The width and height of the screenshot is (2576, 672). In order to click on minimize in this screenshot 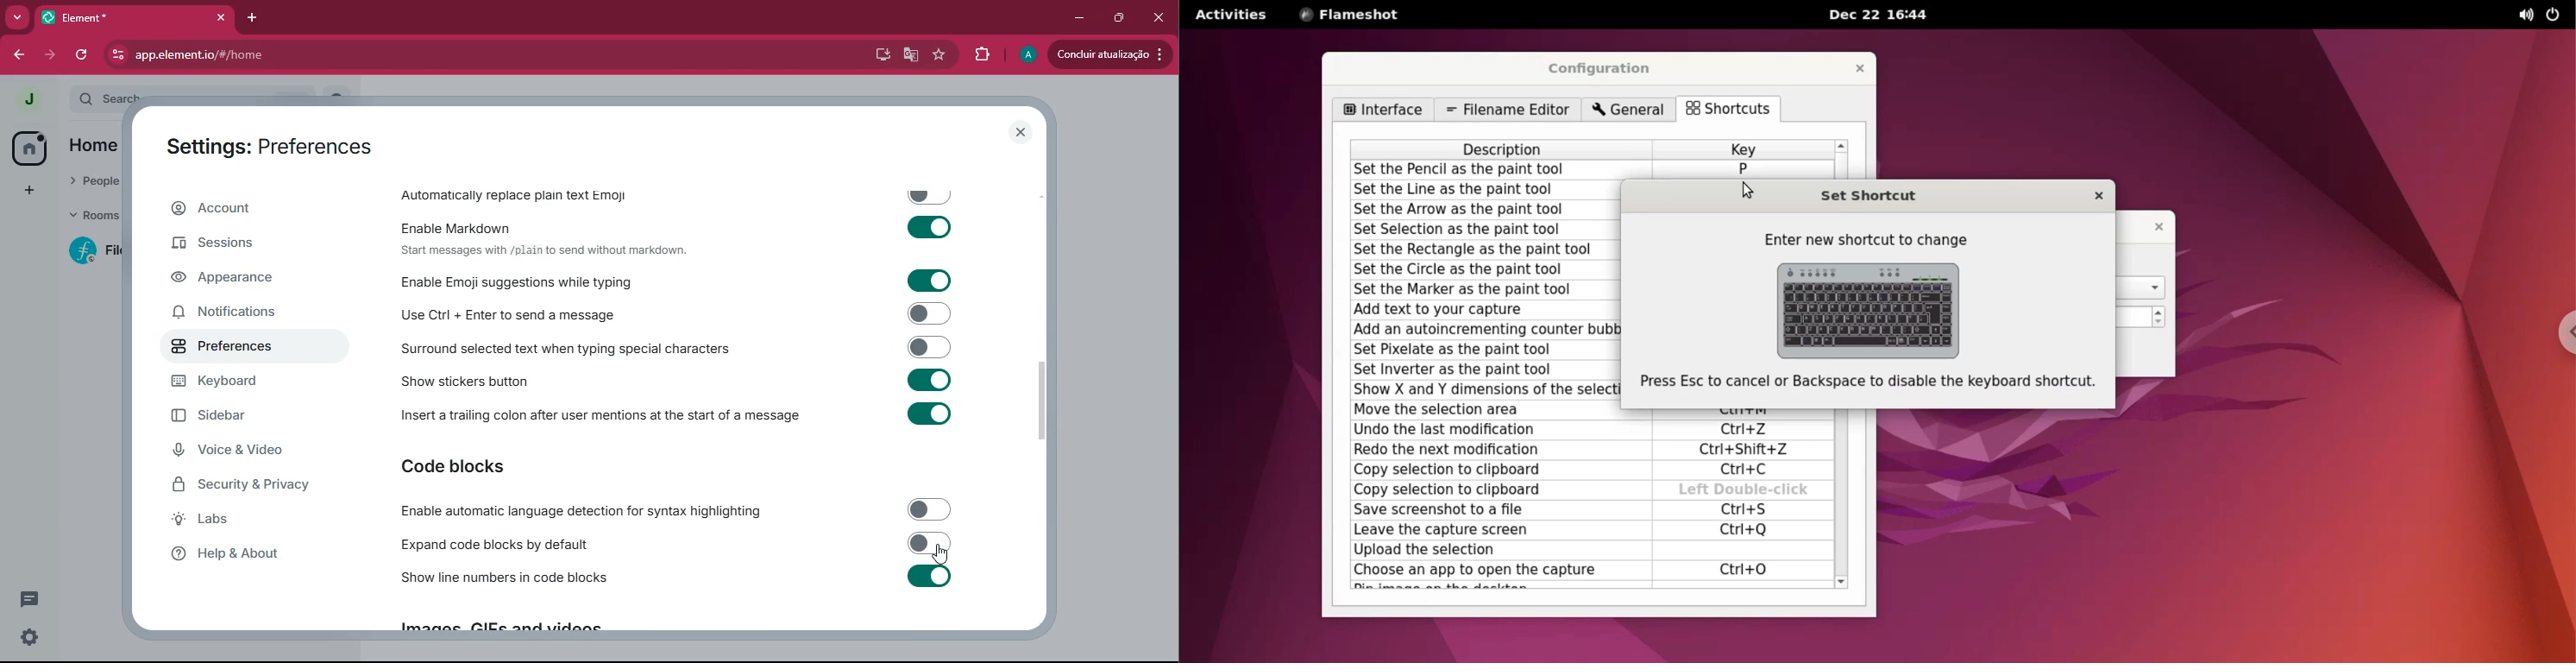, I will do `click(1078, 18)`.